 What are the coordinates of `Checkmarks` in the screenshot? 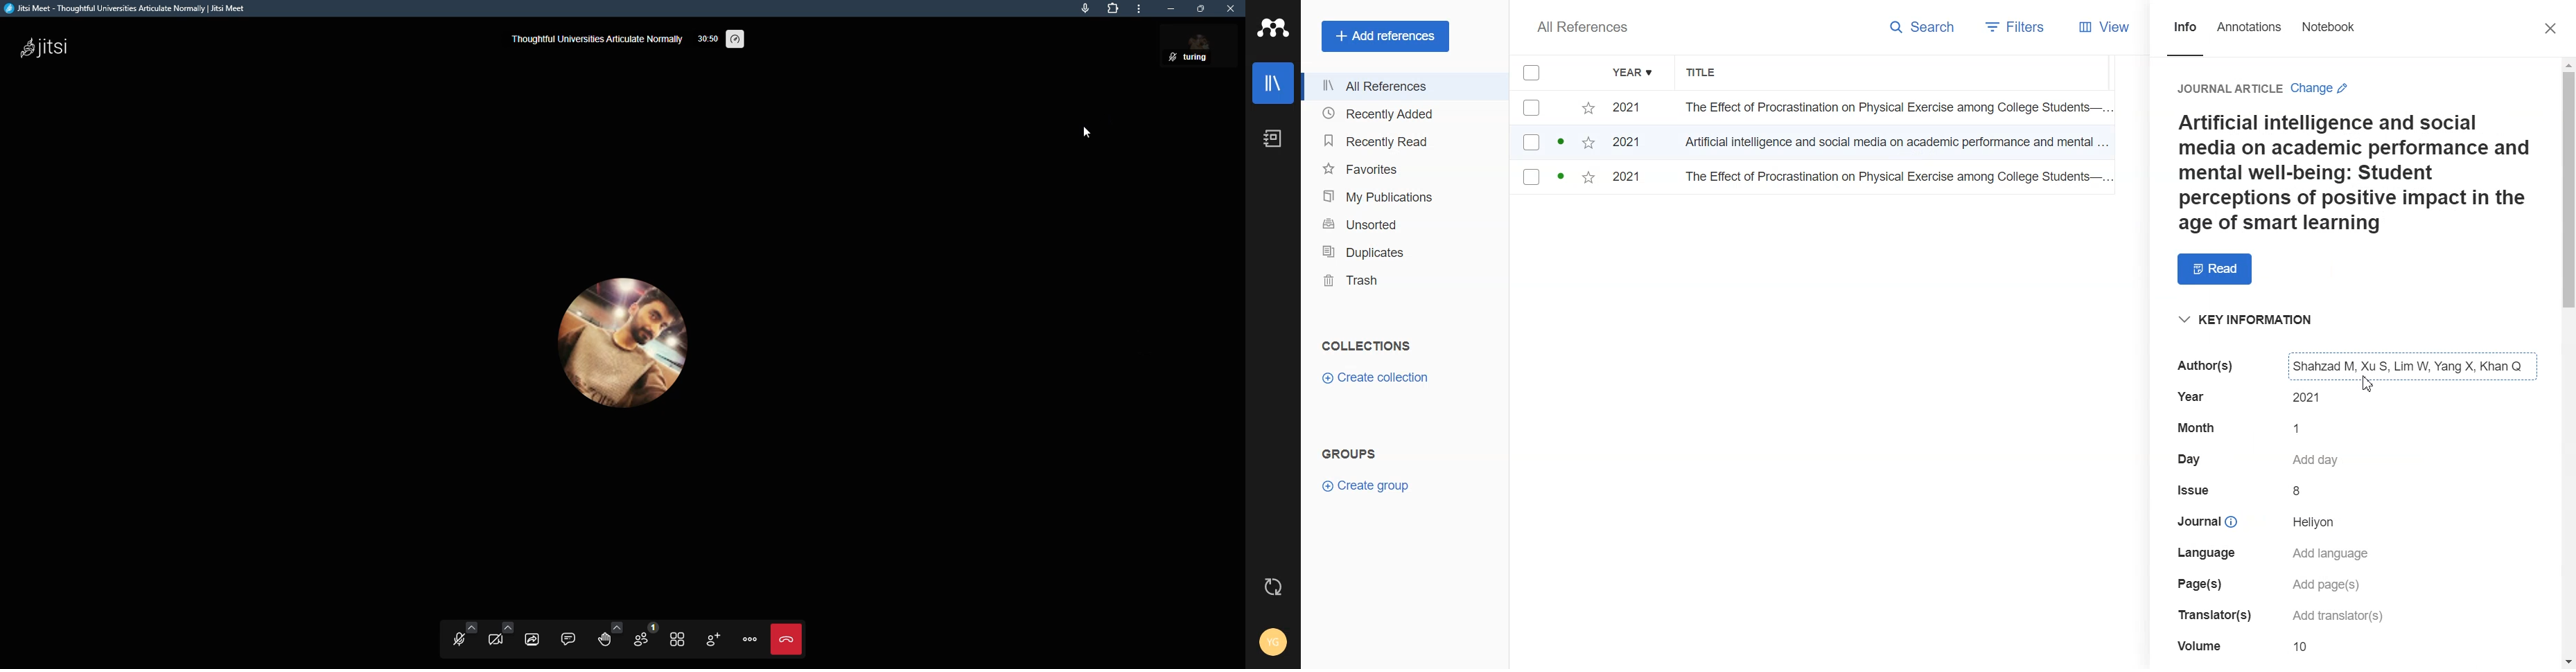 It's located at (1532, 73).